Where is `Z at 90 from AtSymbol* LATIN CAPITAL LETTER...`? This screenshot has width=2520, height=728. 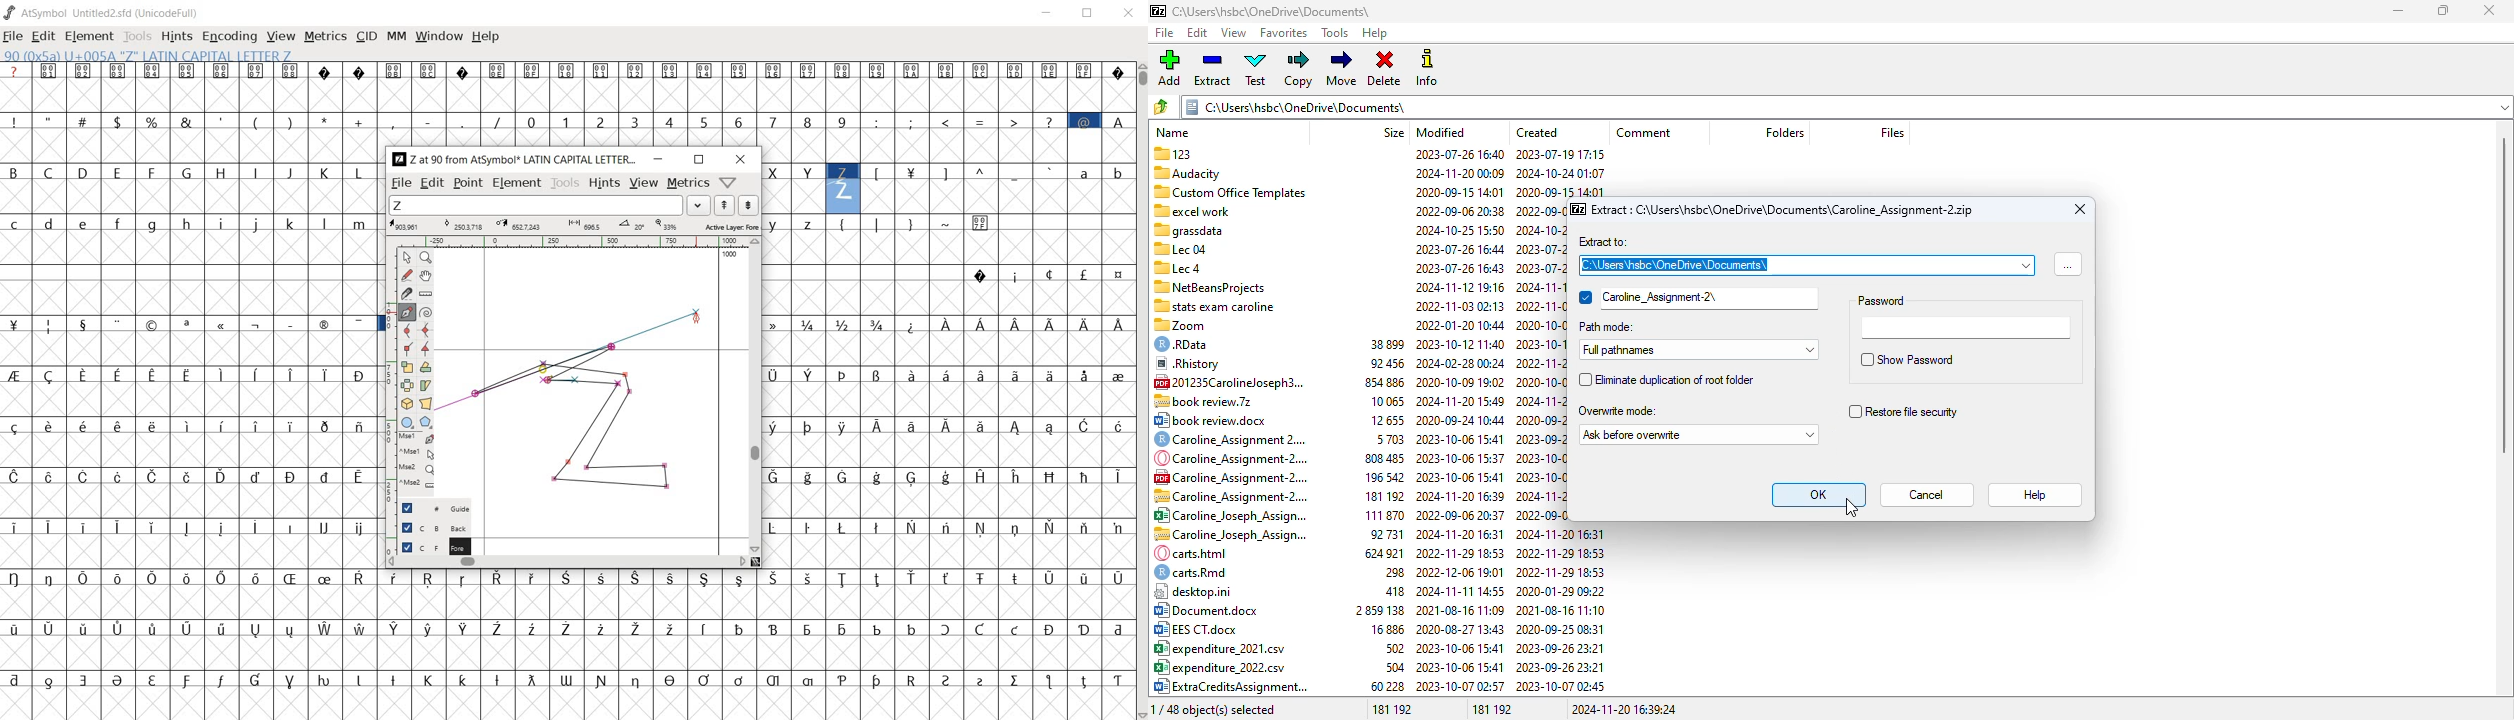 Z at 90 from AtSymbol* LATIN CAPITAL LETTER... is located at coordinates (514, 160).